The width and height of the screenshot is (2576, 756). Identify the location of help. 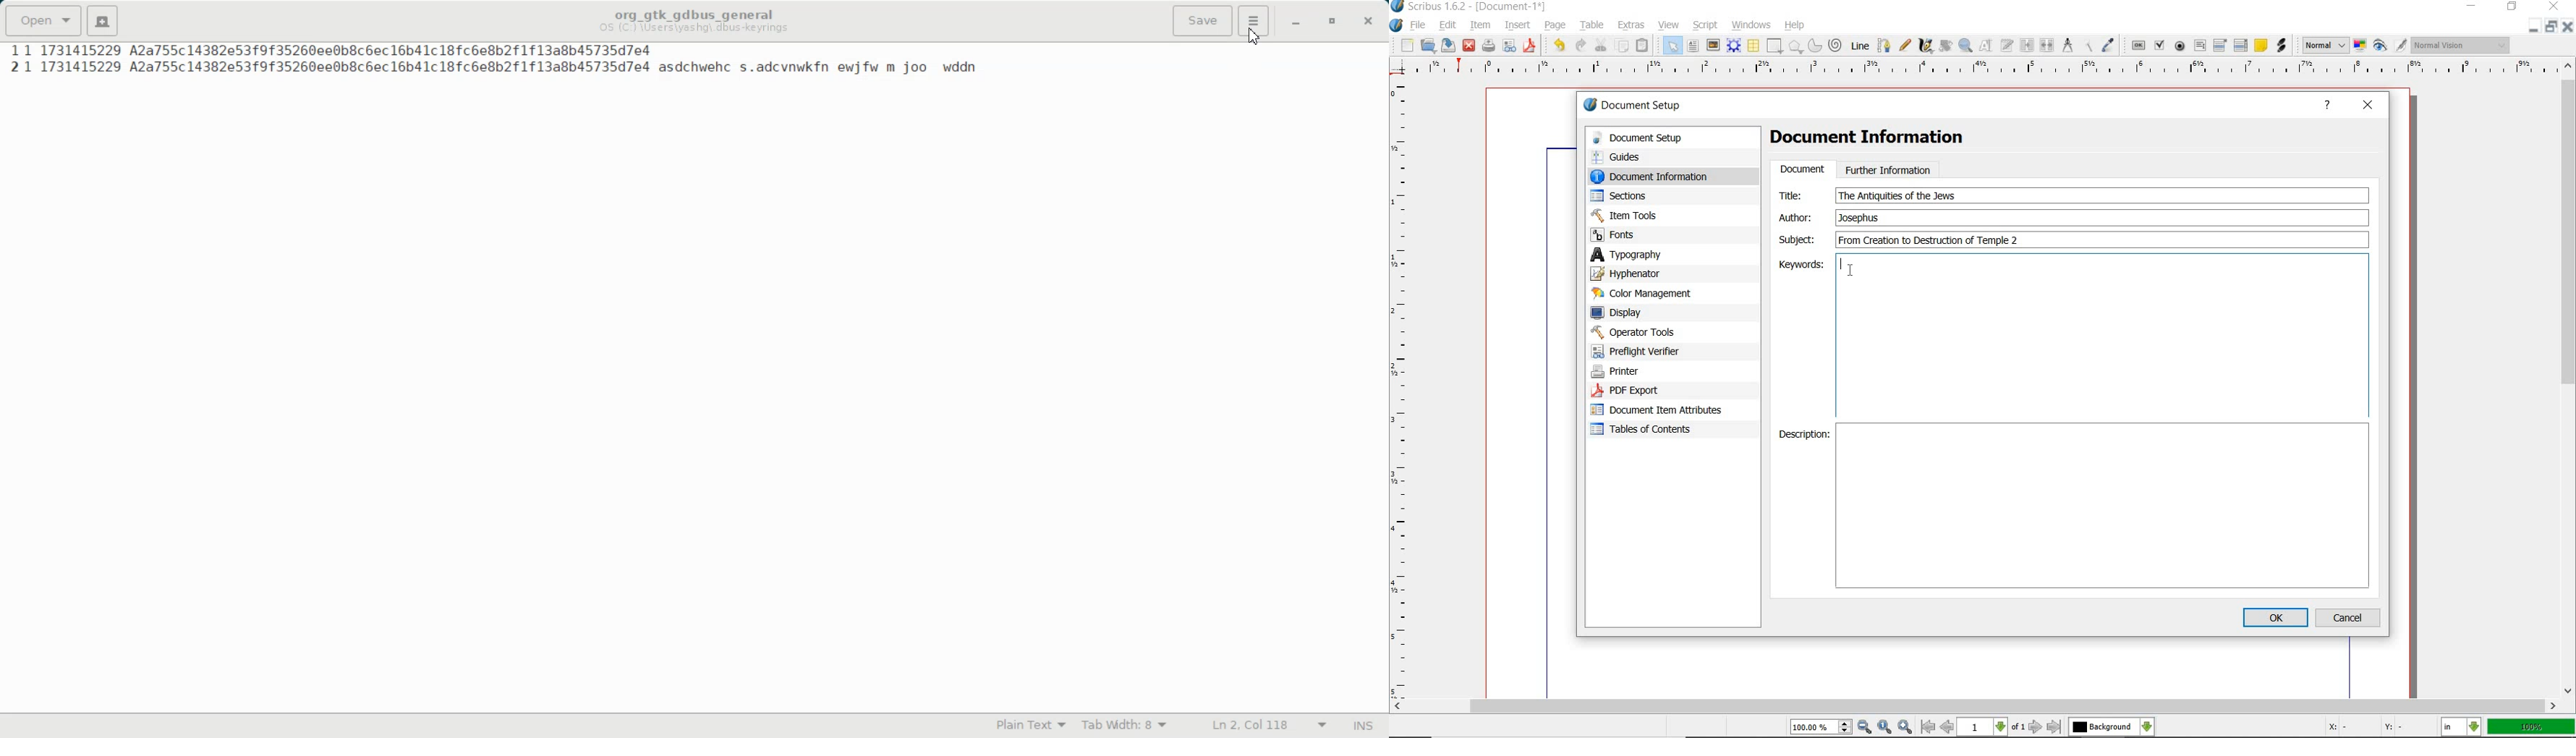
(2327, 107).